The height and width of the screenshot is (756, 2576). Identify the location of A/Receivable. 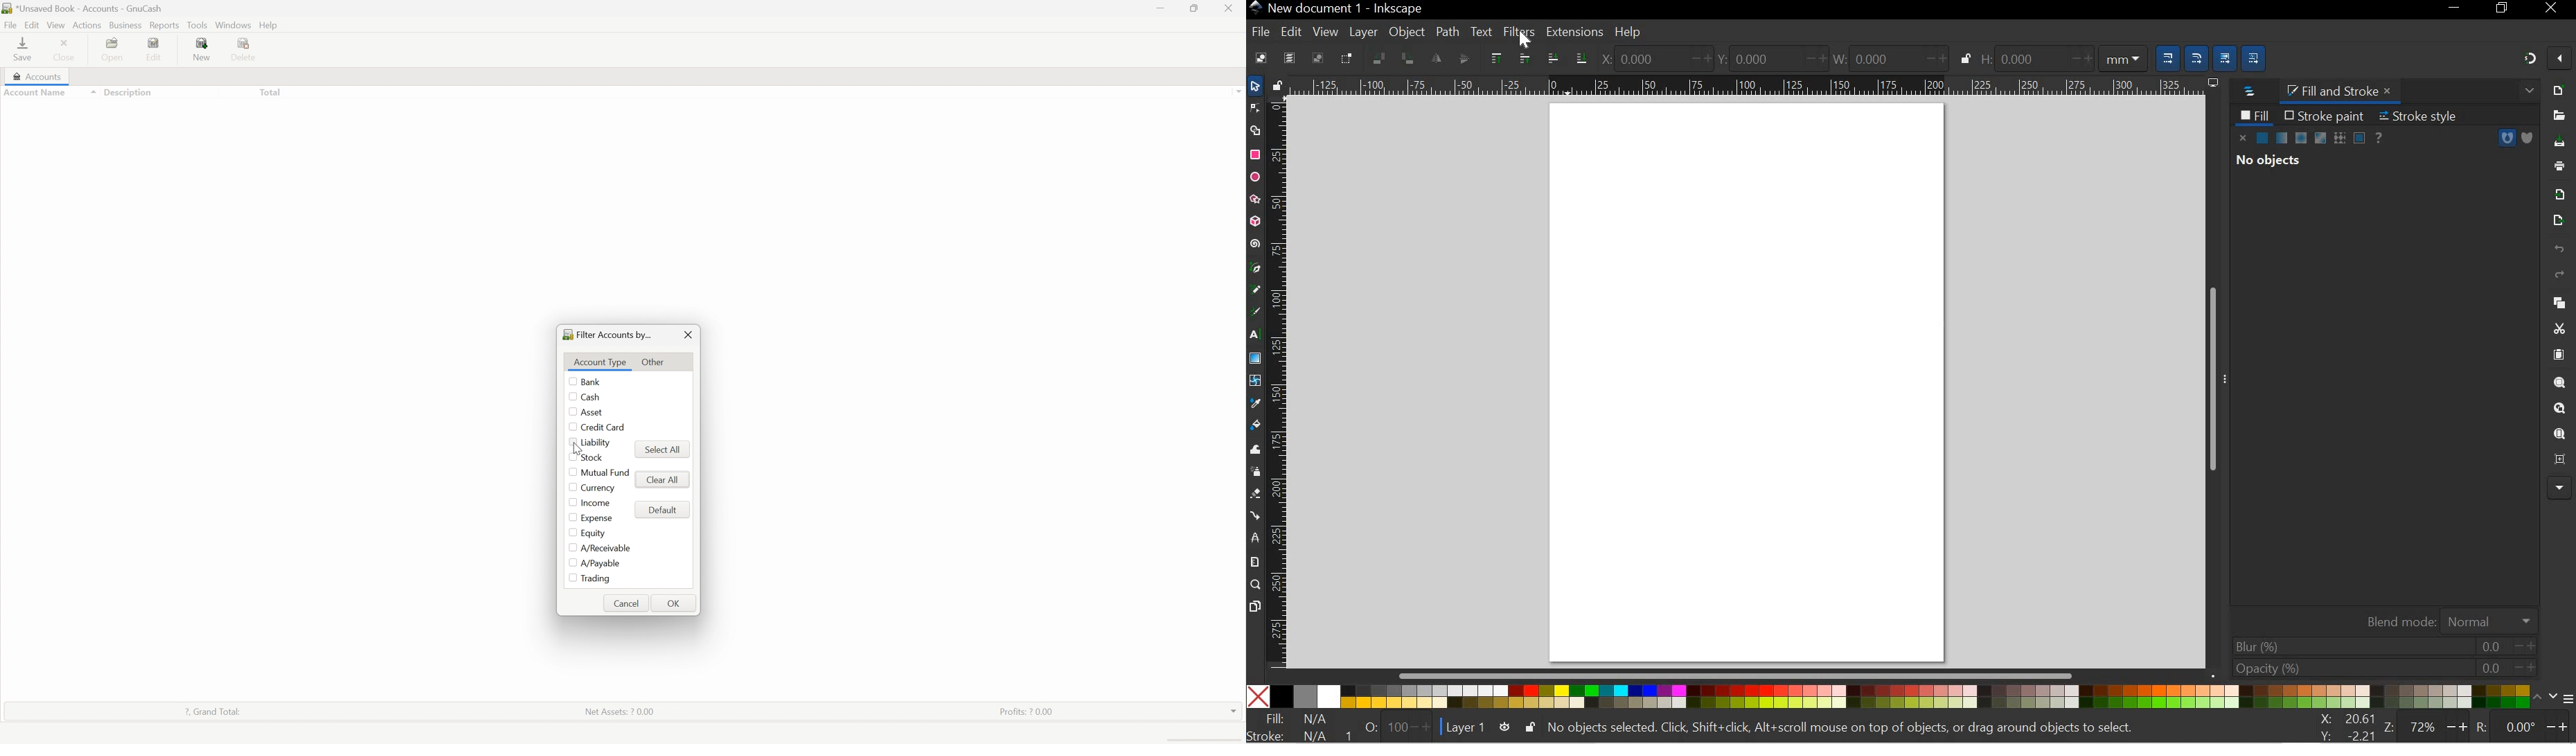
(605, 547).